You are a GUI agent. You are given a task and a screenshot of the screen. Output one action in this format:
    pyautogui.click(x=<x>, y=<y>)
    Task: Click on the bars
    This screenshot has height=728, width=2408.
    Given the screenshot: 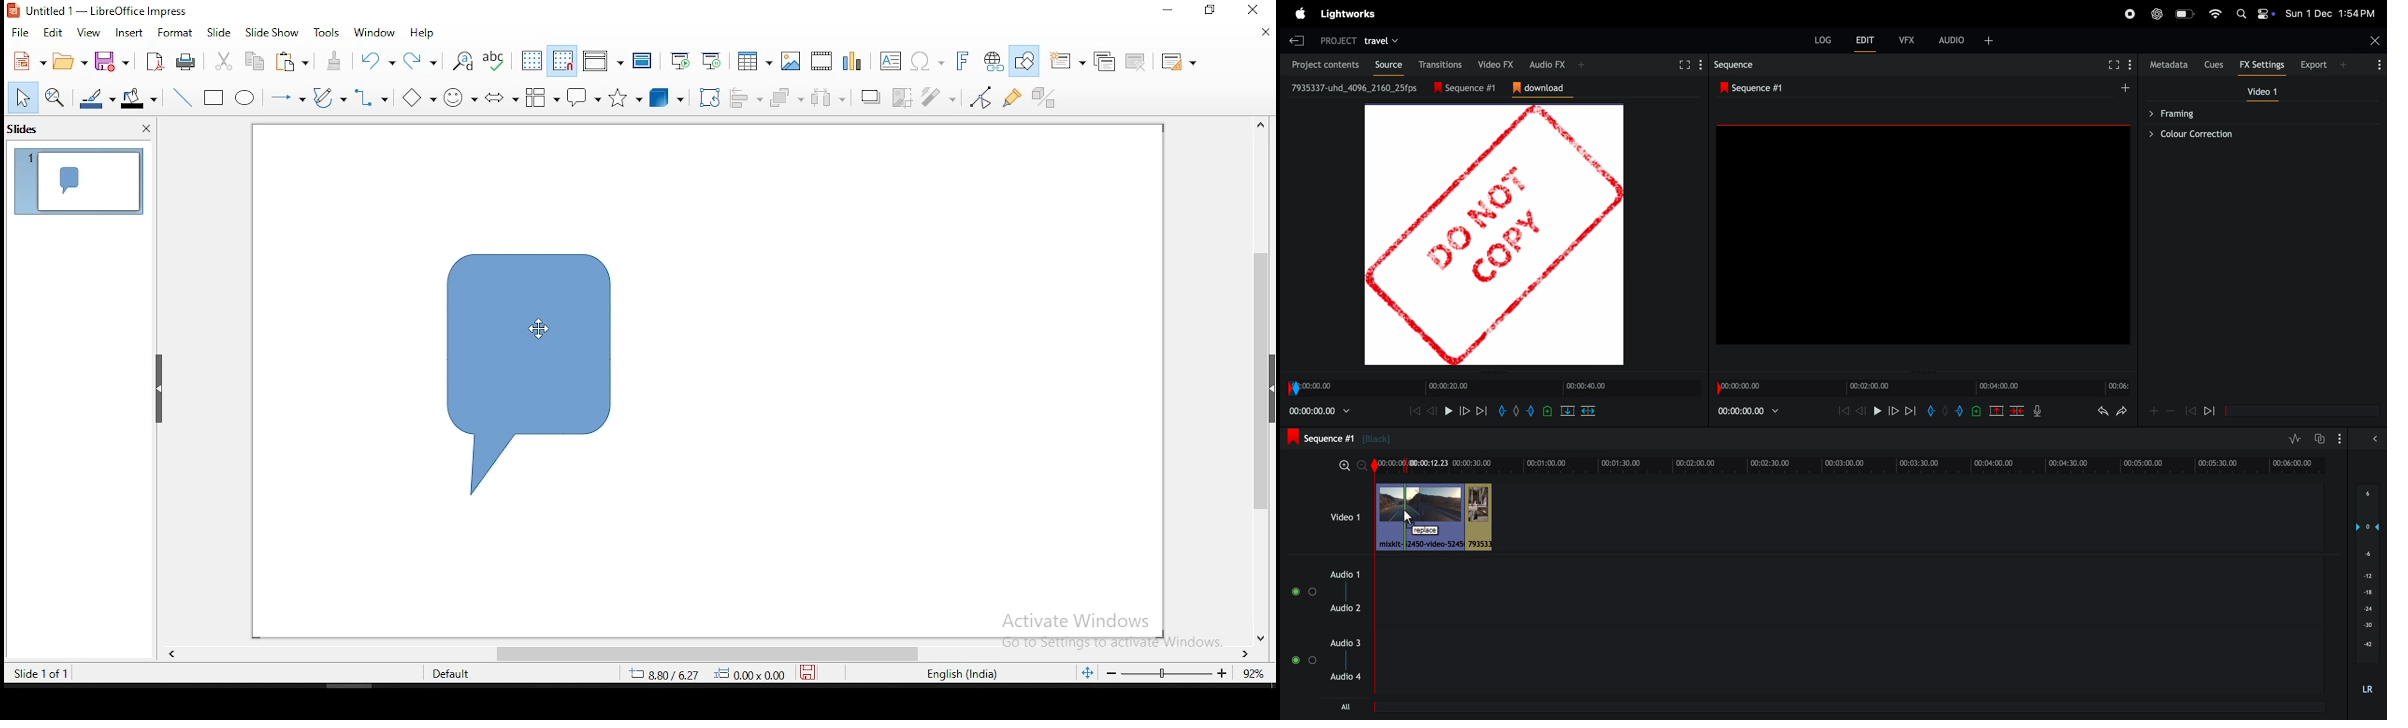 What is the action you would take?
    pyautogui.click(x=1305, y=592)
    